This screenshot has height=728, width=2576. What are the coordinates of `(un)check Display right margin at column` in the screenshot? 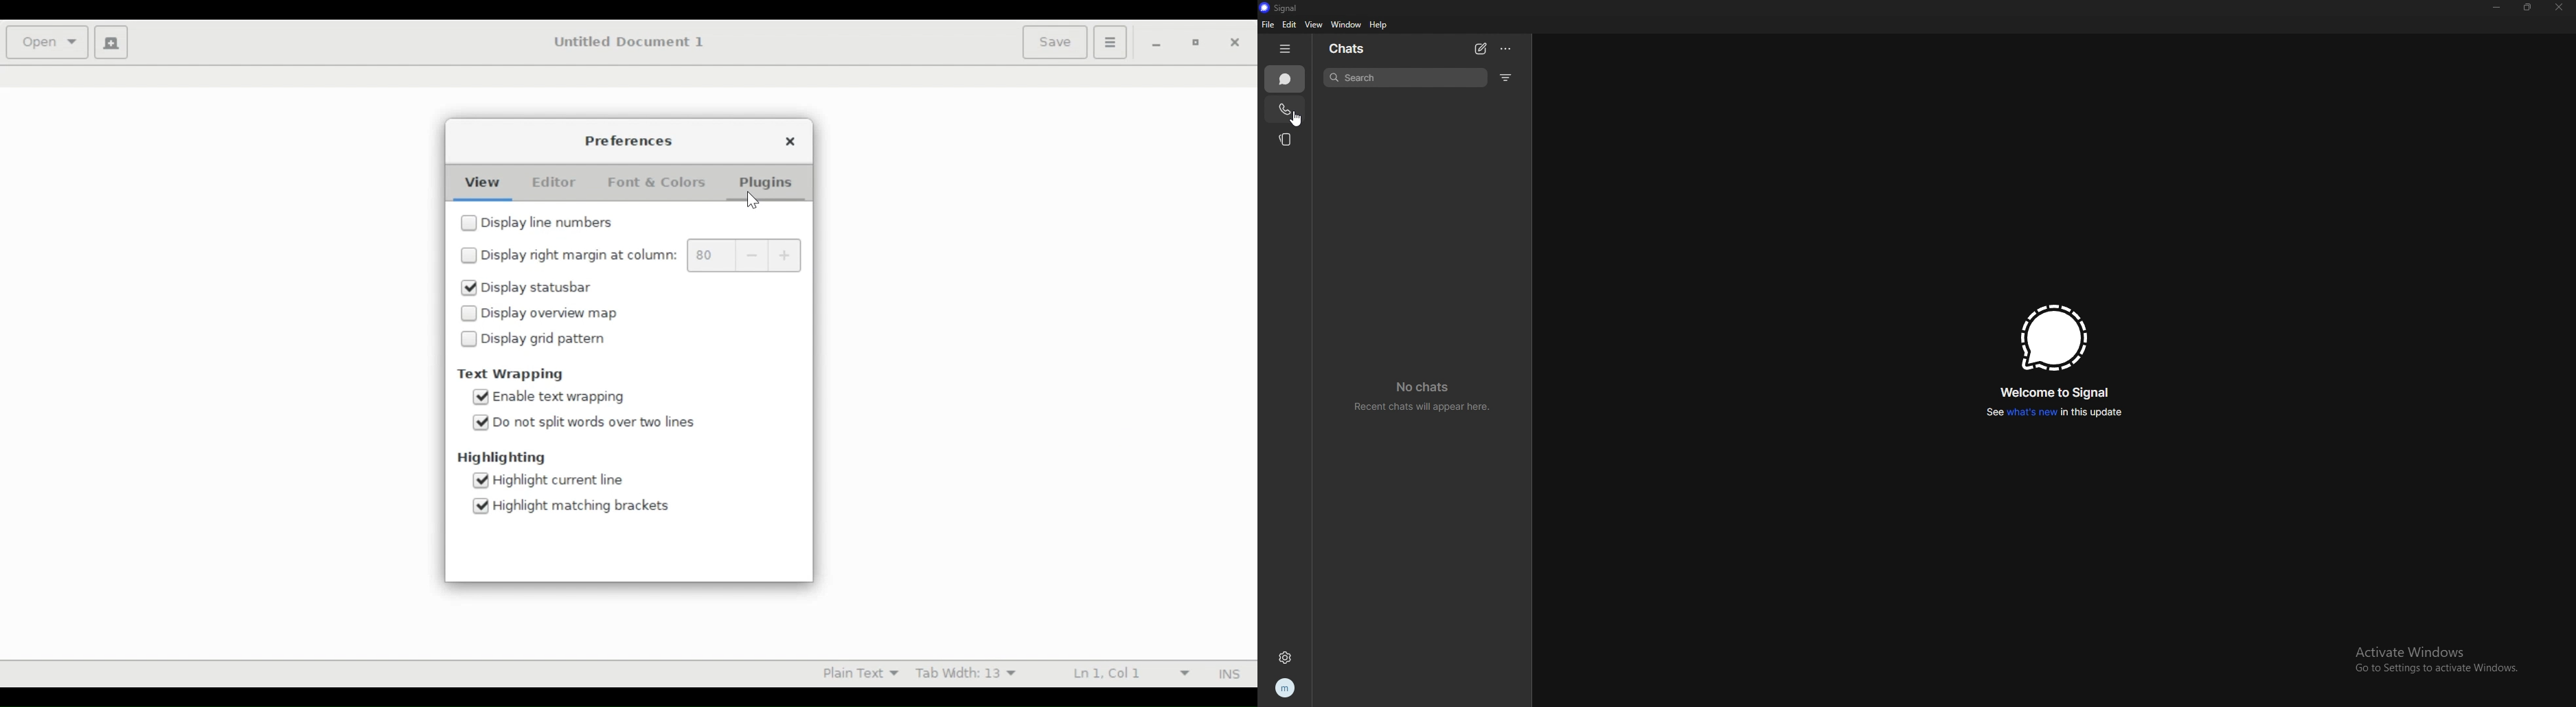 It's located at (580, 255).